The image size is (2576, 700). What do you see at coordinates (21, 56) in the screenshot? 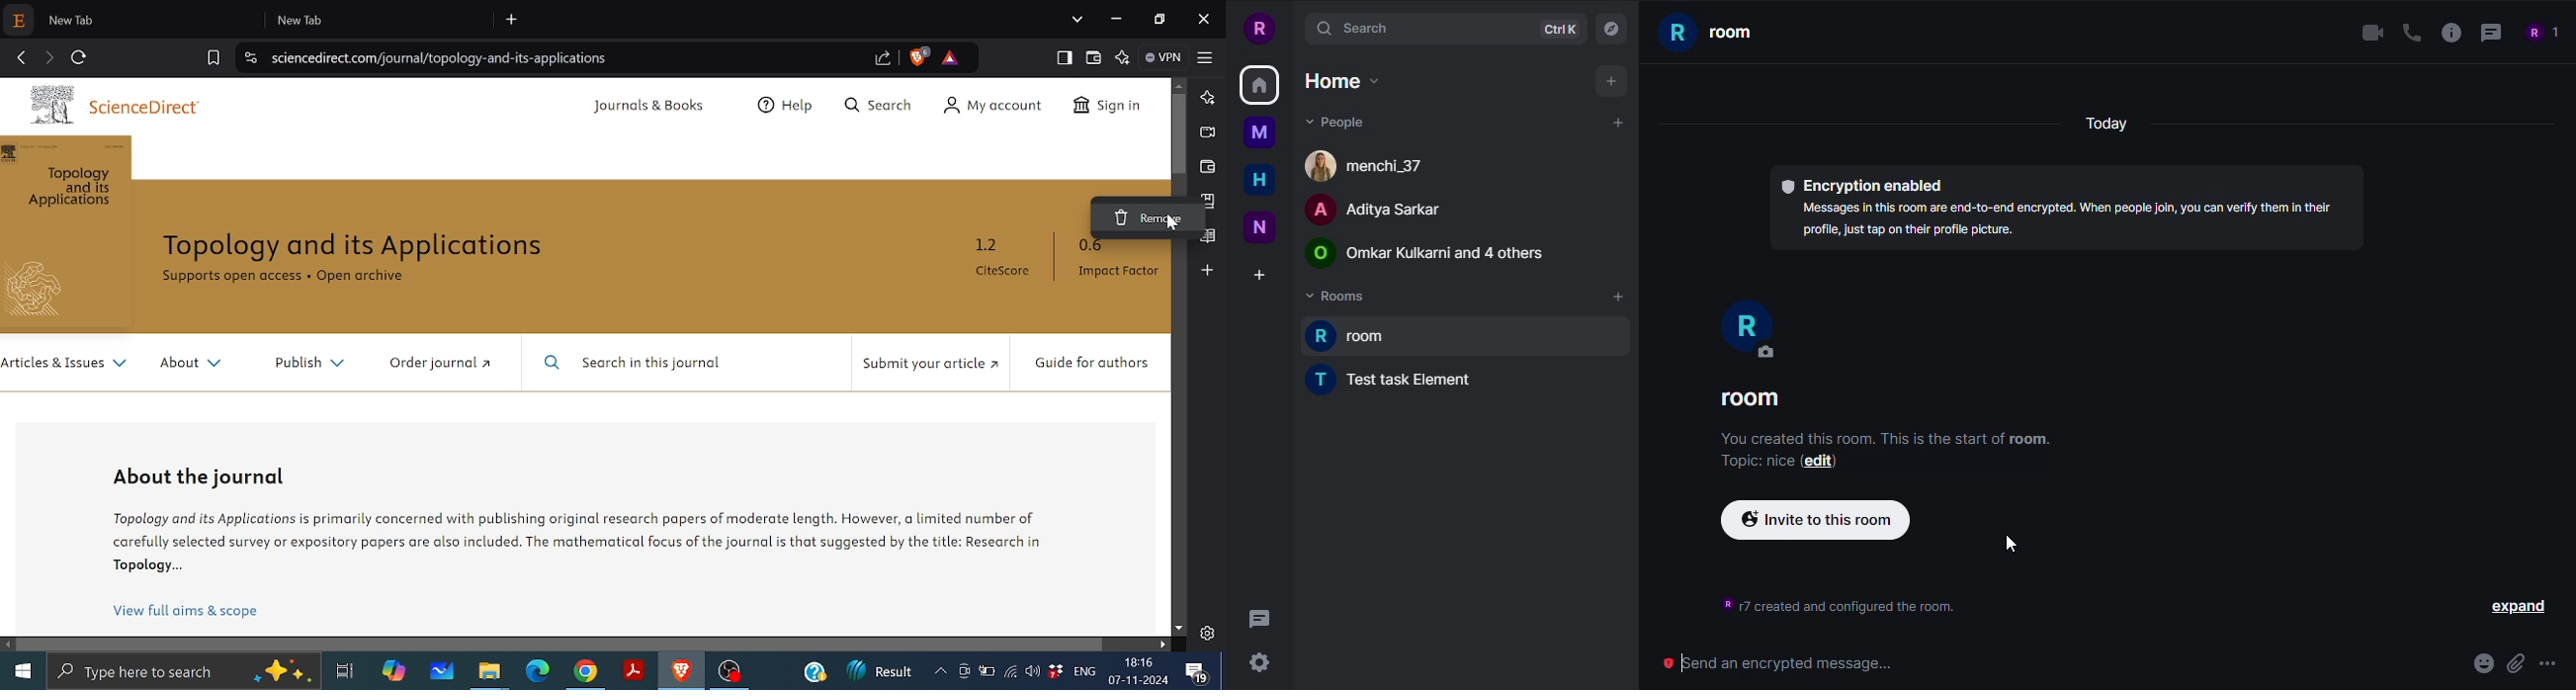
I see `Go back` at bounding box center [21, 56].